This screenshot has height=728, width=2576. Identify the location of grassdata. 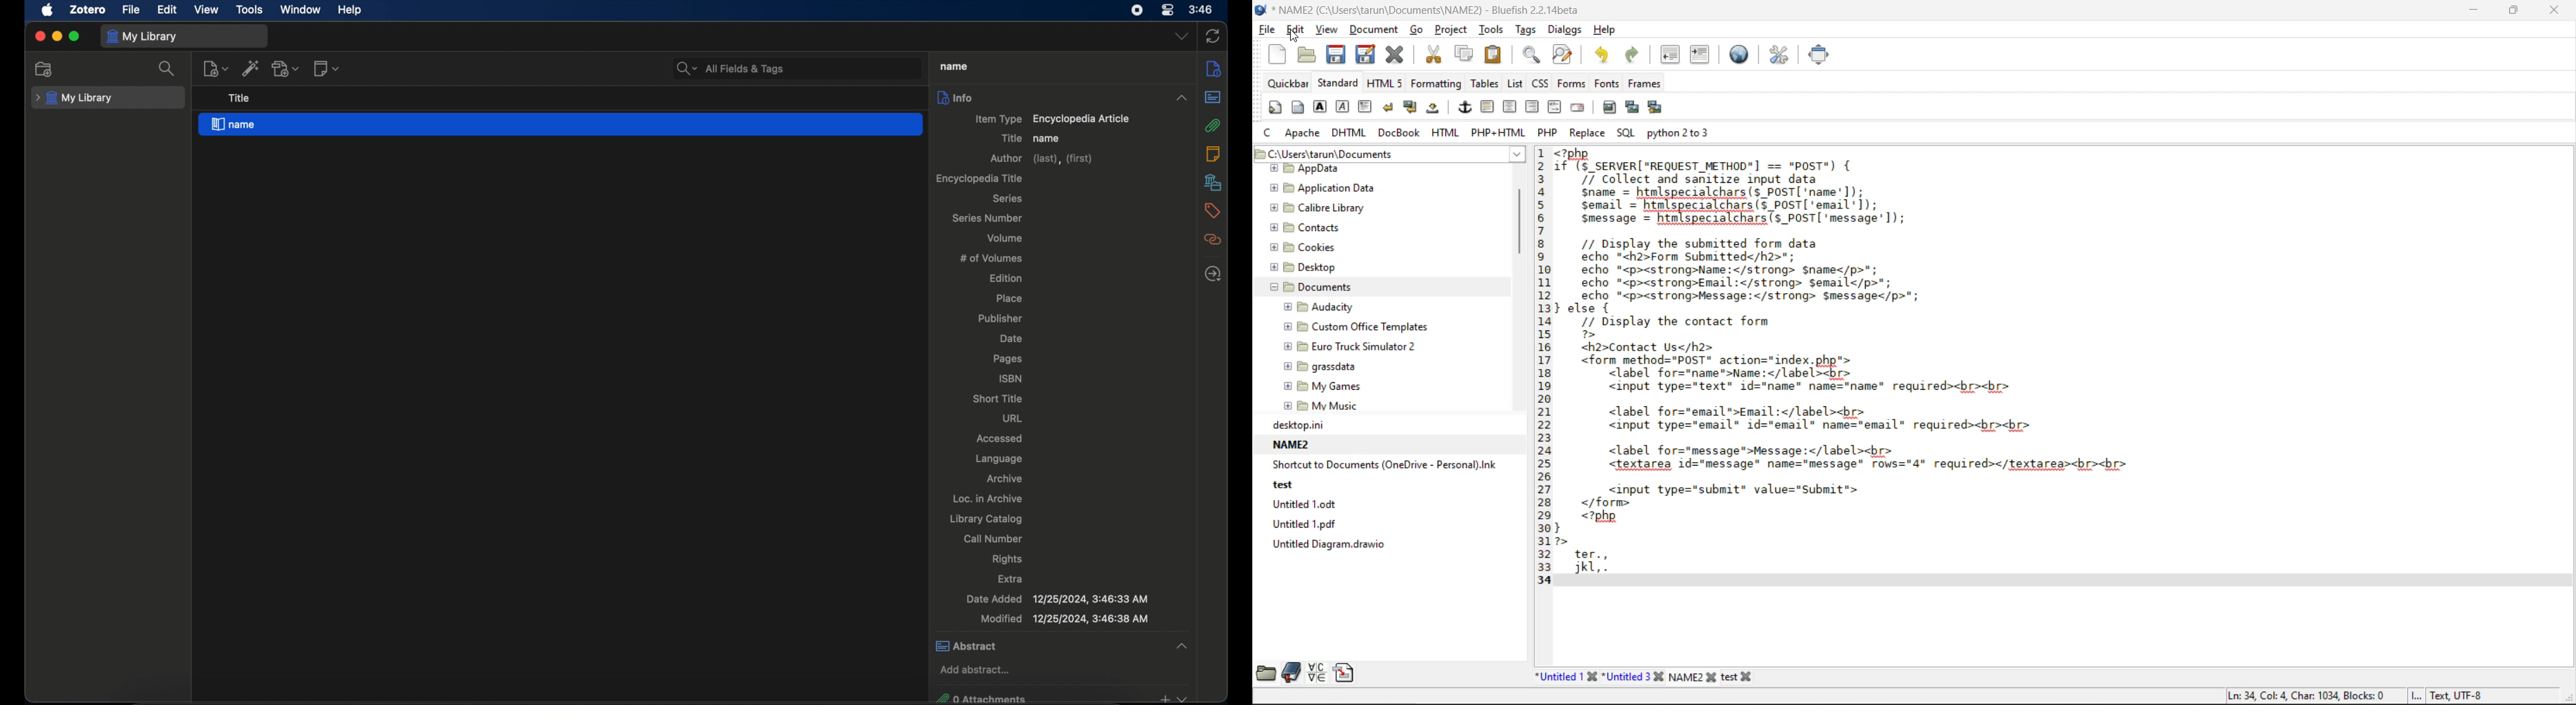
(1322, 366).